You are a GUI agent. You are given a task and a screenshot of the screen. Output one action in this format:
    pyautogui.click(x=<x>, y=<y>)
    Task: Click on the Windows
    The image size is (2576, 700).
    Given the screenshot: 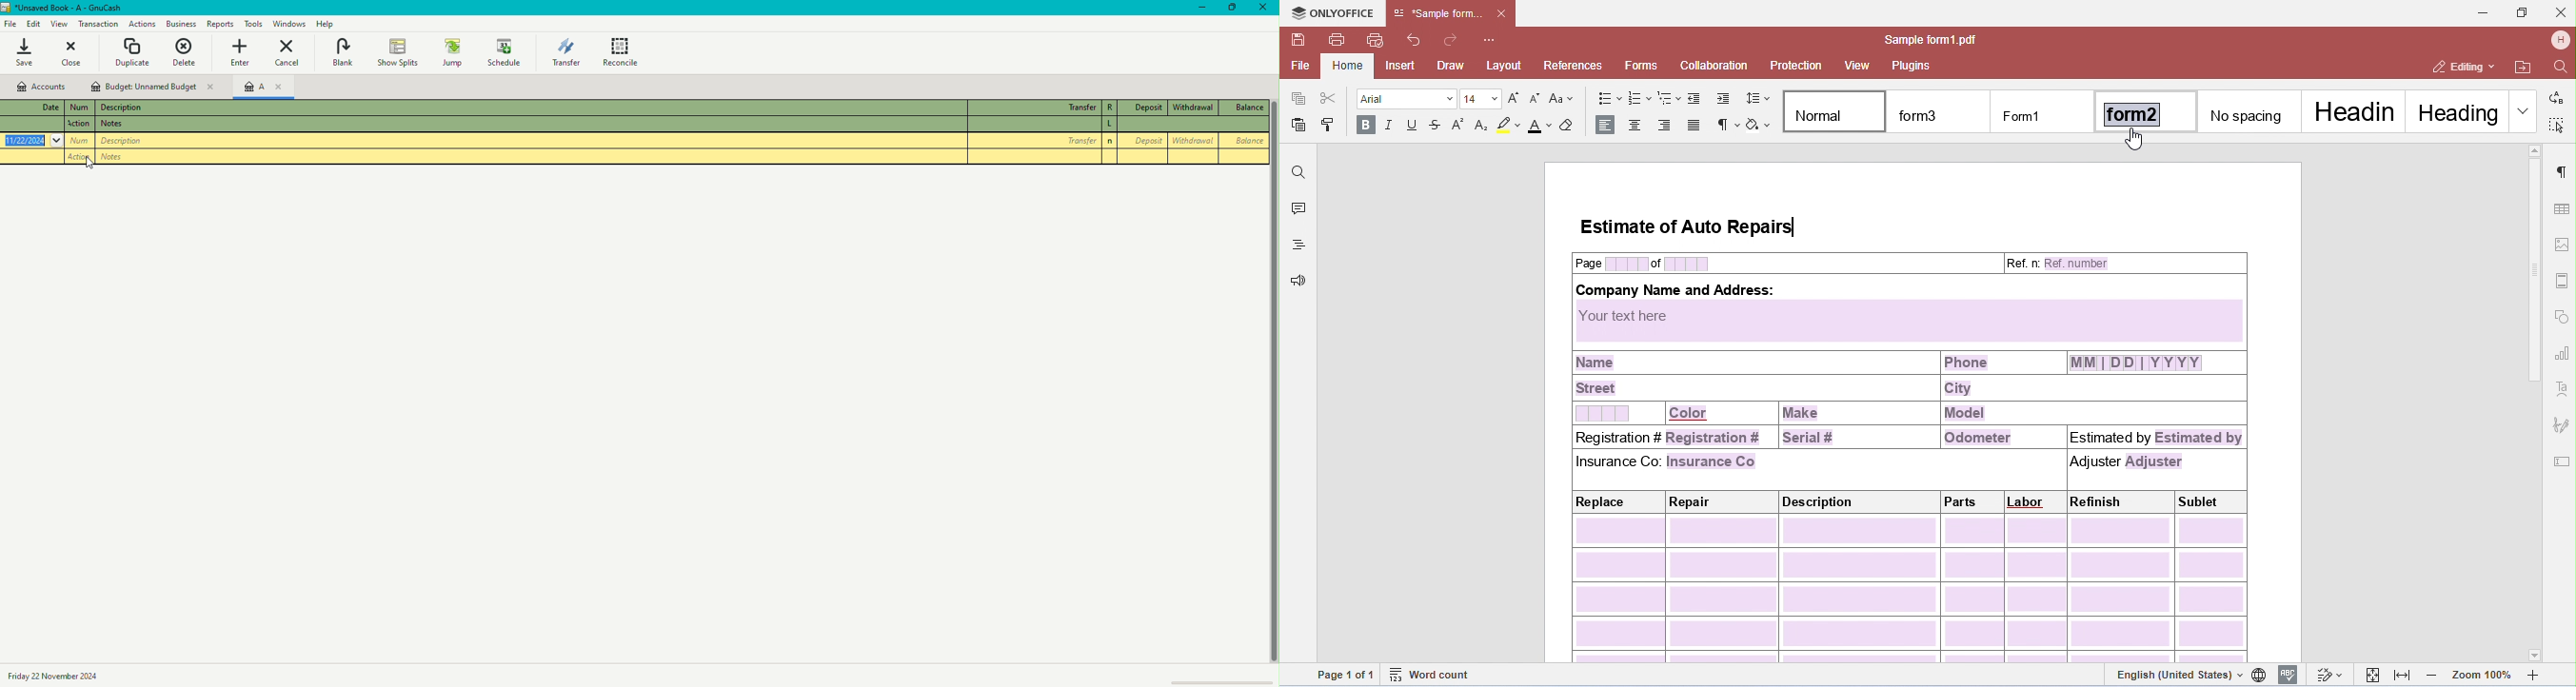 What is the action you would take?
    pyautogui.click(x=290, y=23)
    